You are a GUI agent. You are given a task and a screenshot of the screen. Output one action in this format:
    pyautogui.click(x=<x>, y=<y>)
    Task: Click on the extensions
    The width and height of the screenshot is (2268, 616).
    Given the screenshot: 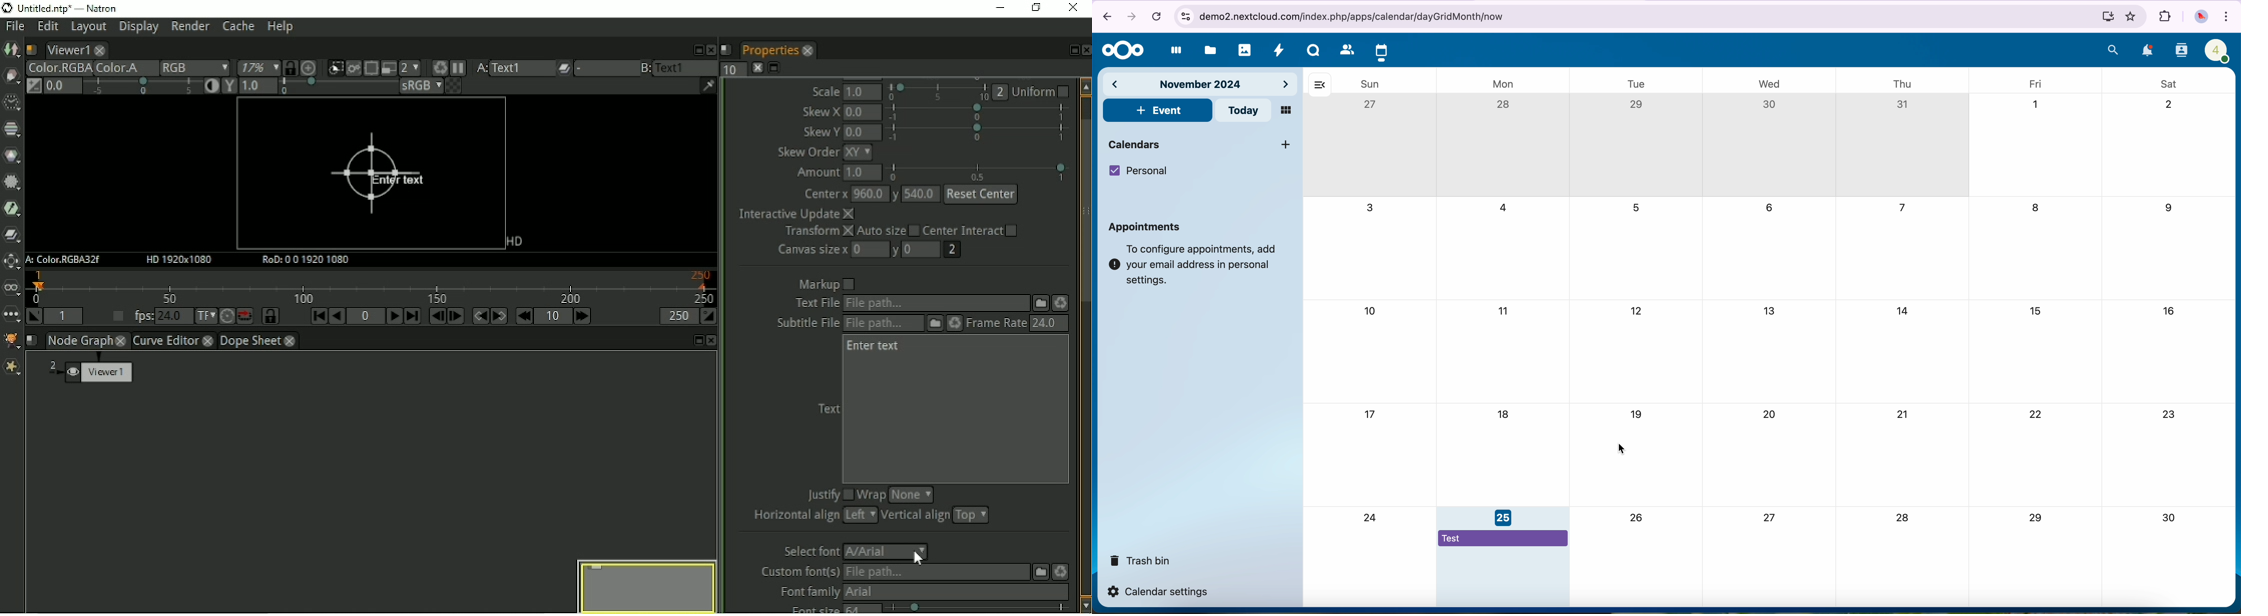 What is the action you would take?
    pyautogui.click(x=2164, y=17)
    